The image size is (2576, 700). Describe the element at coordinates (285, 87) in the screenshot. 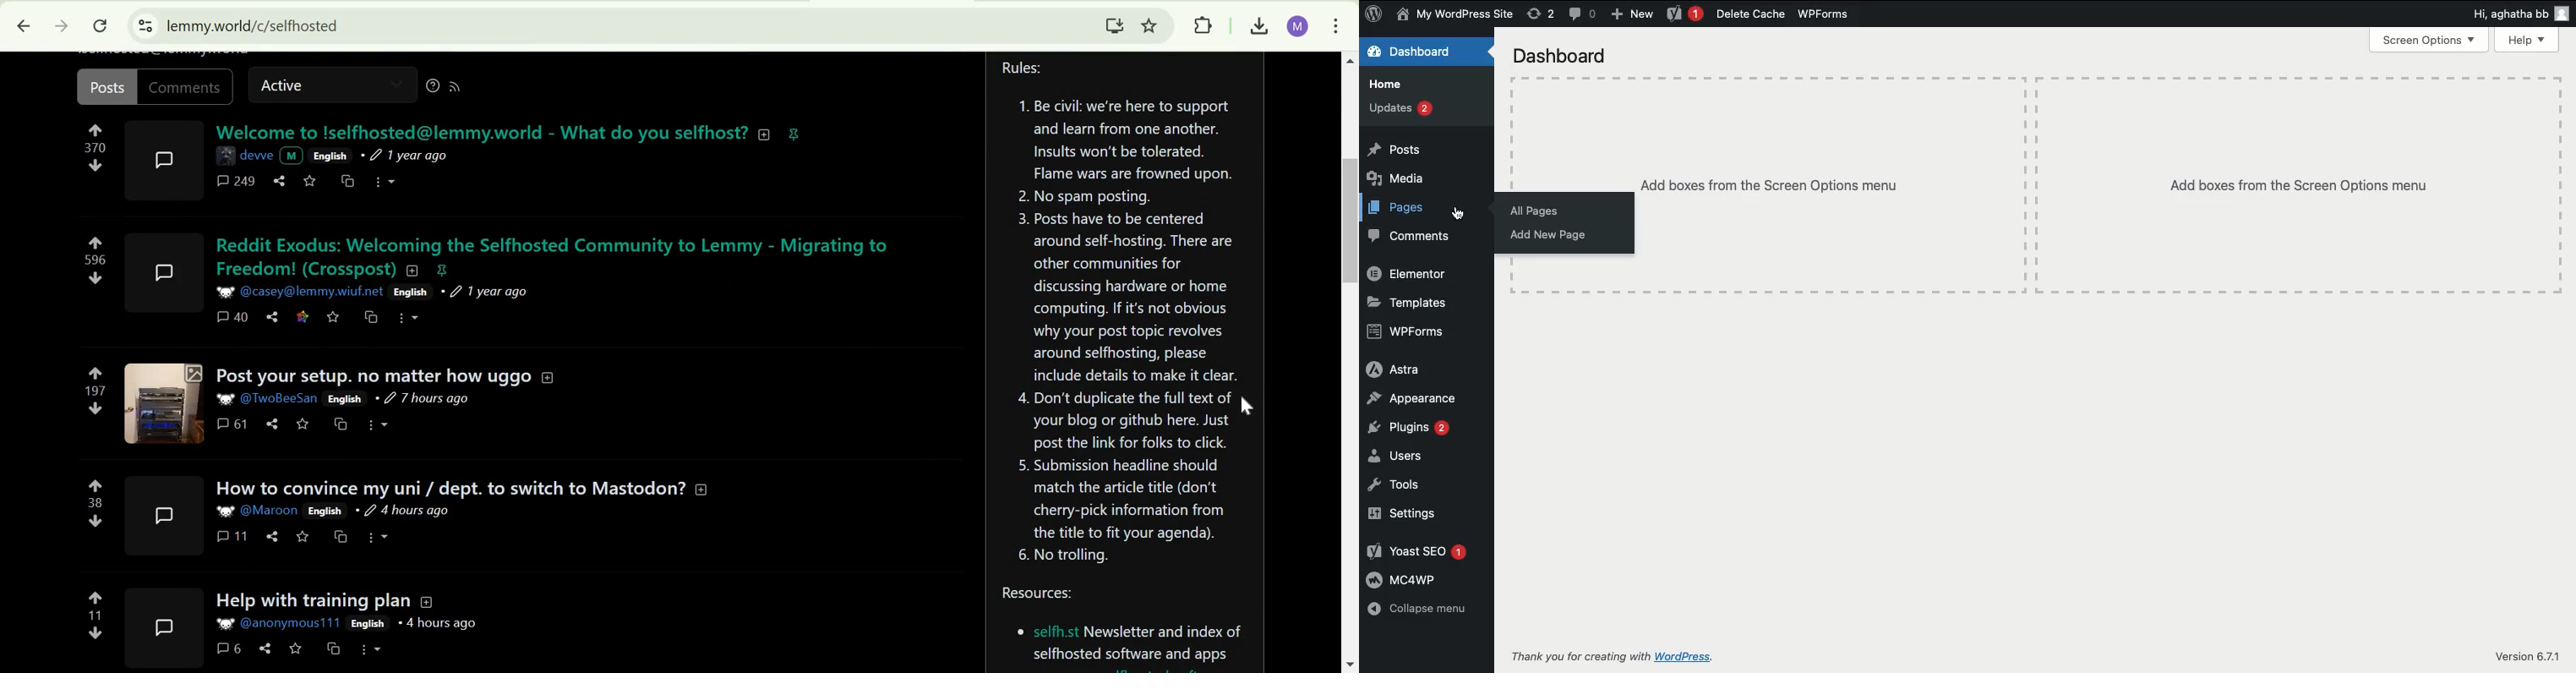

I see `sctive` at that location.